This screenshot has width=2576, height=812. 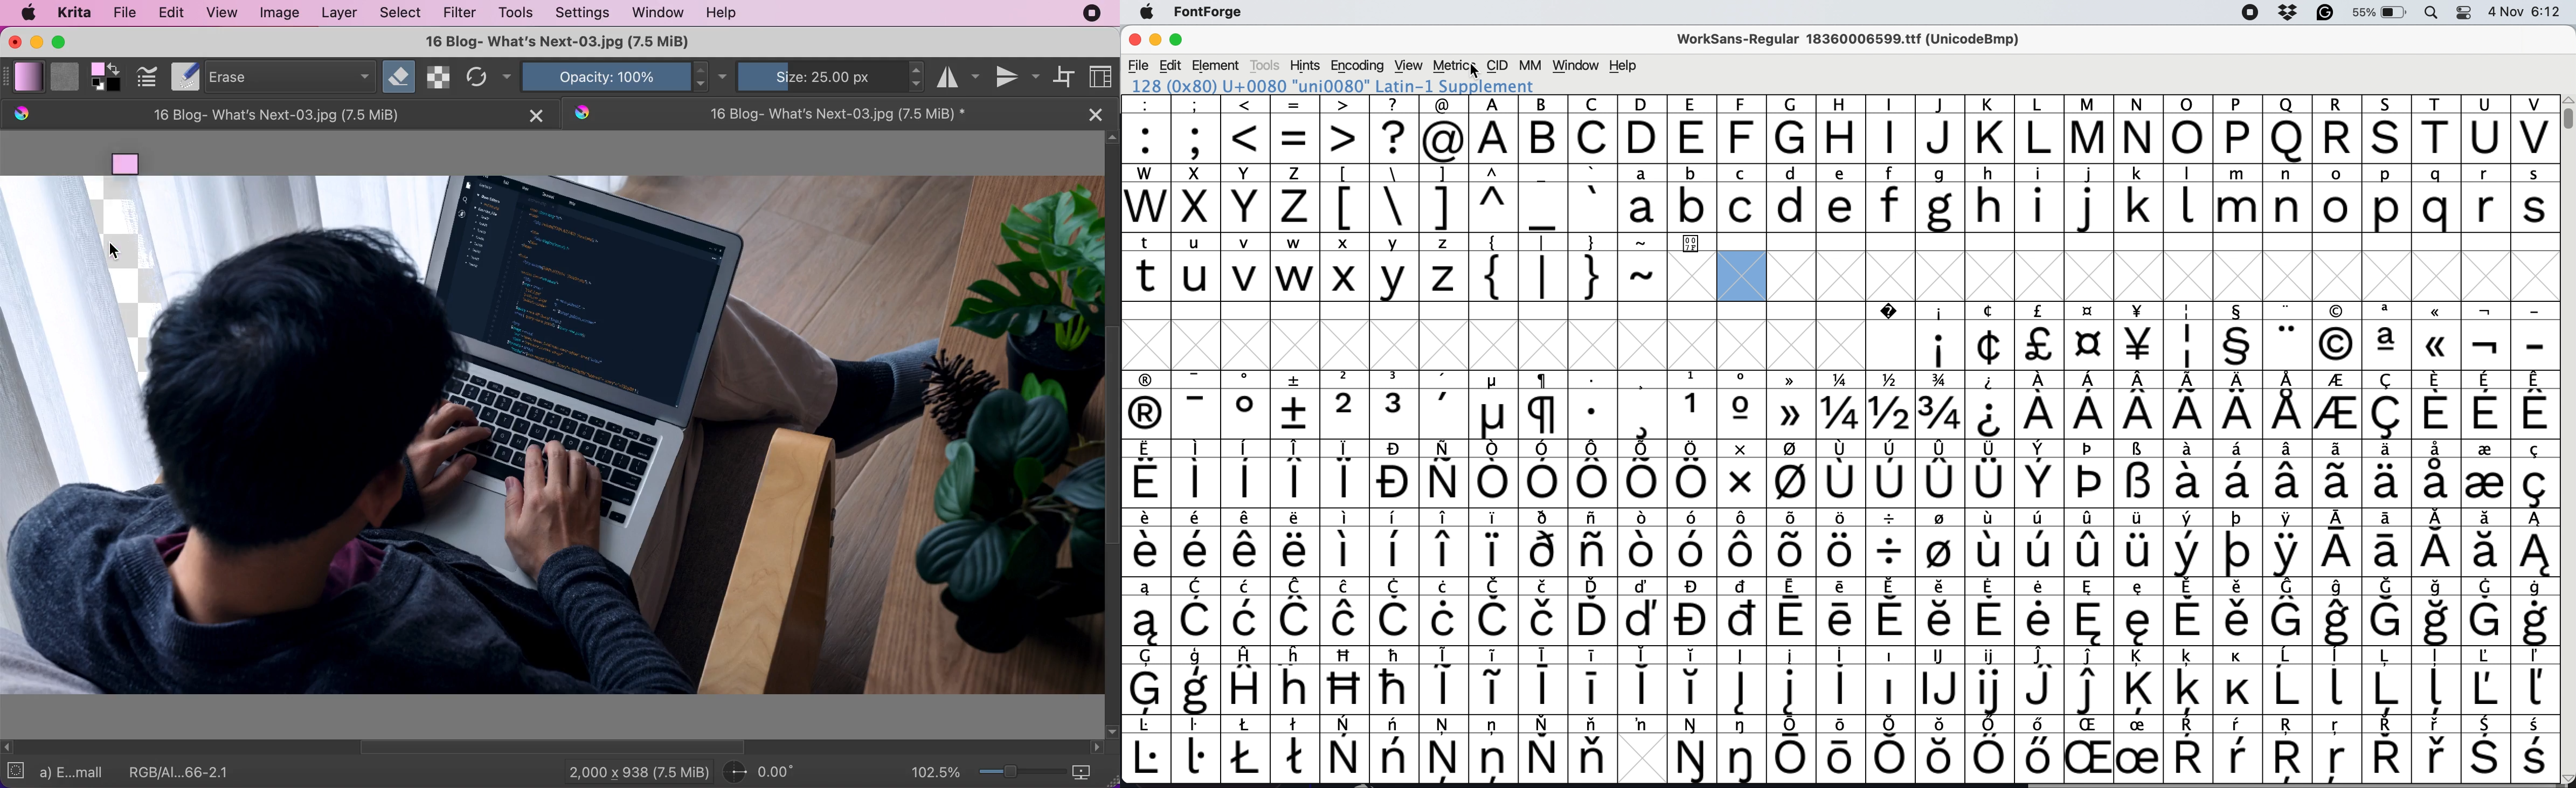 I want to click on horizontal mirror tool, so click(x=958, y=75).